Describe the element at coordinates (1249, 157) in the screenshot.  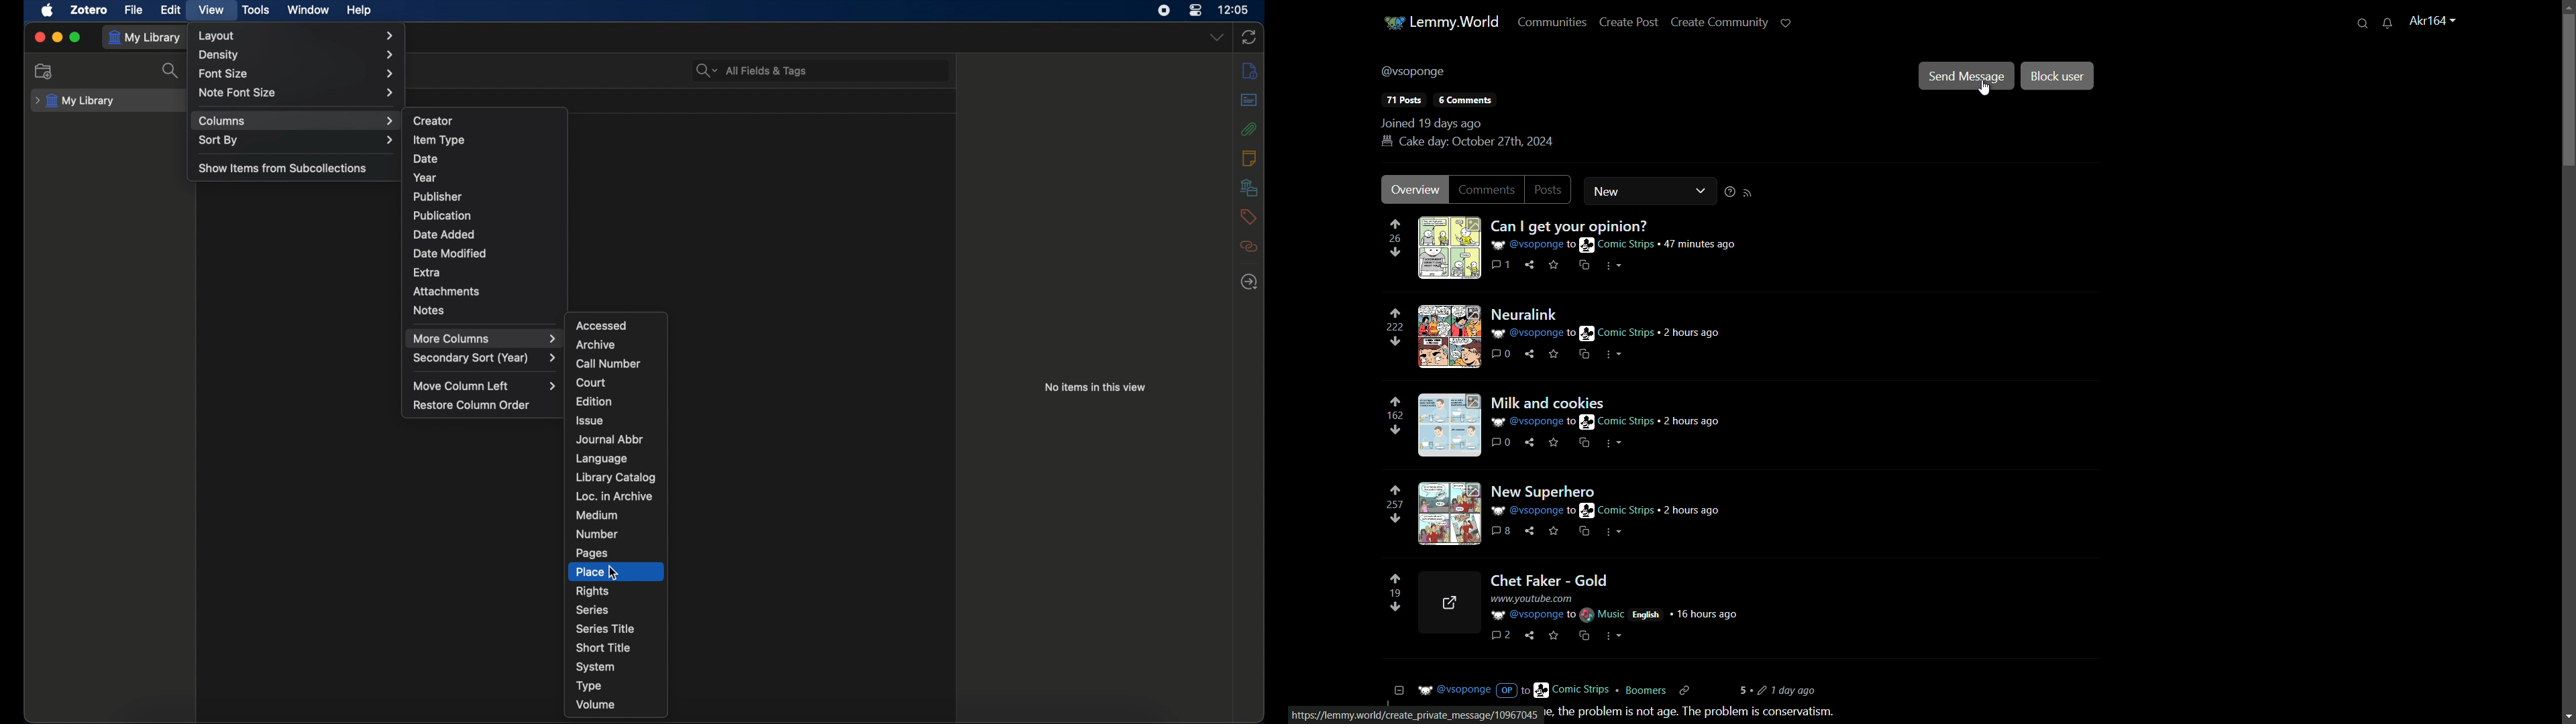
I see `notes` at that location.